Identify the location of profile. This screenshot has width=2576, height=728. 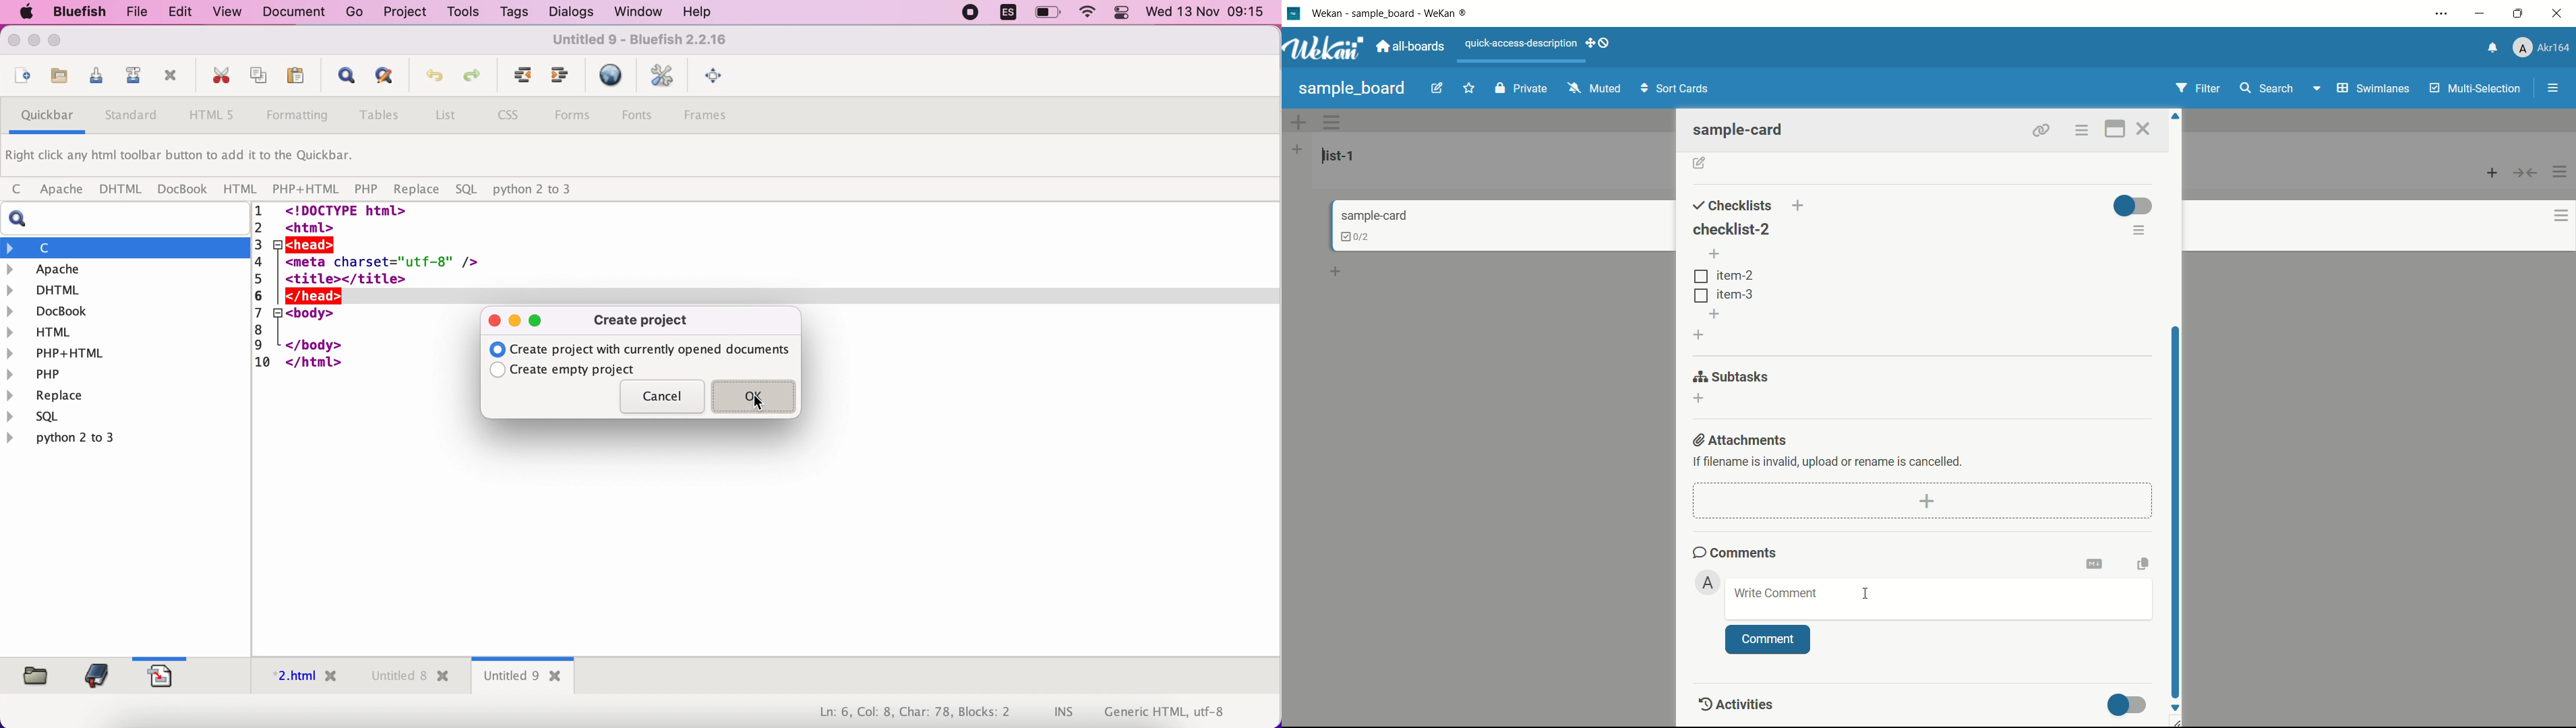
(2544, 48).